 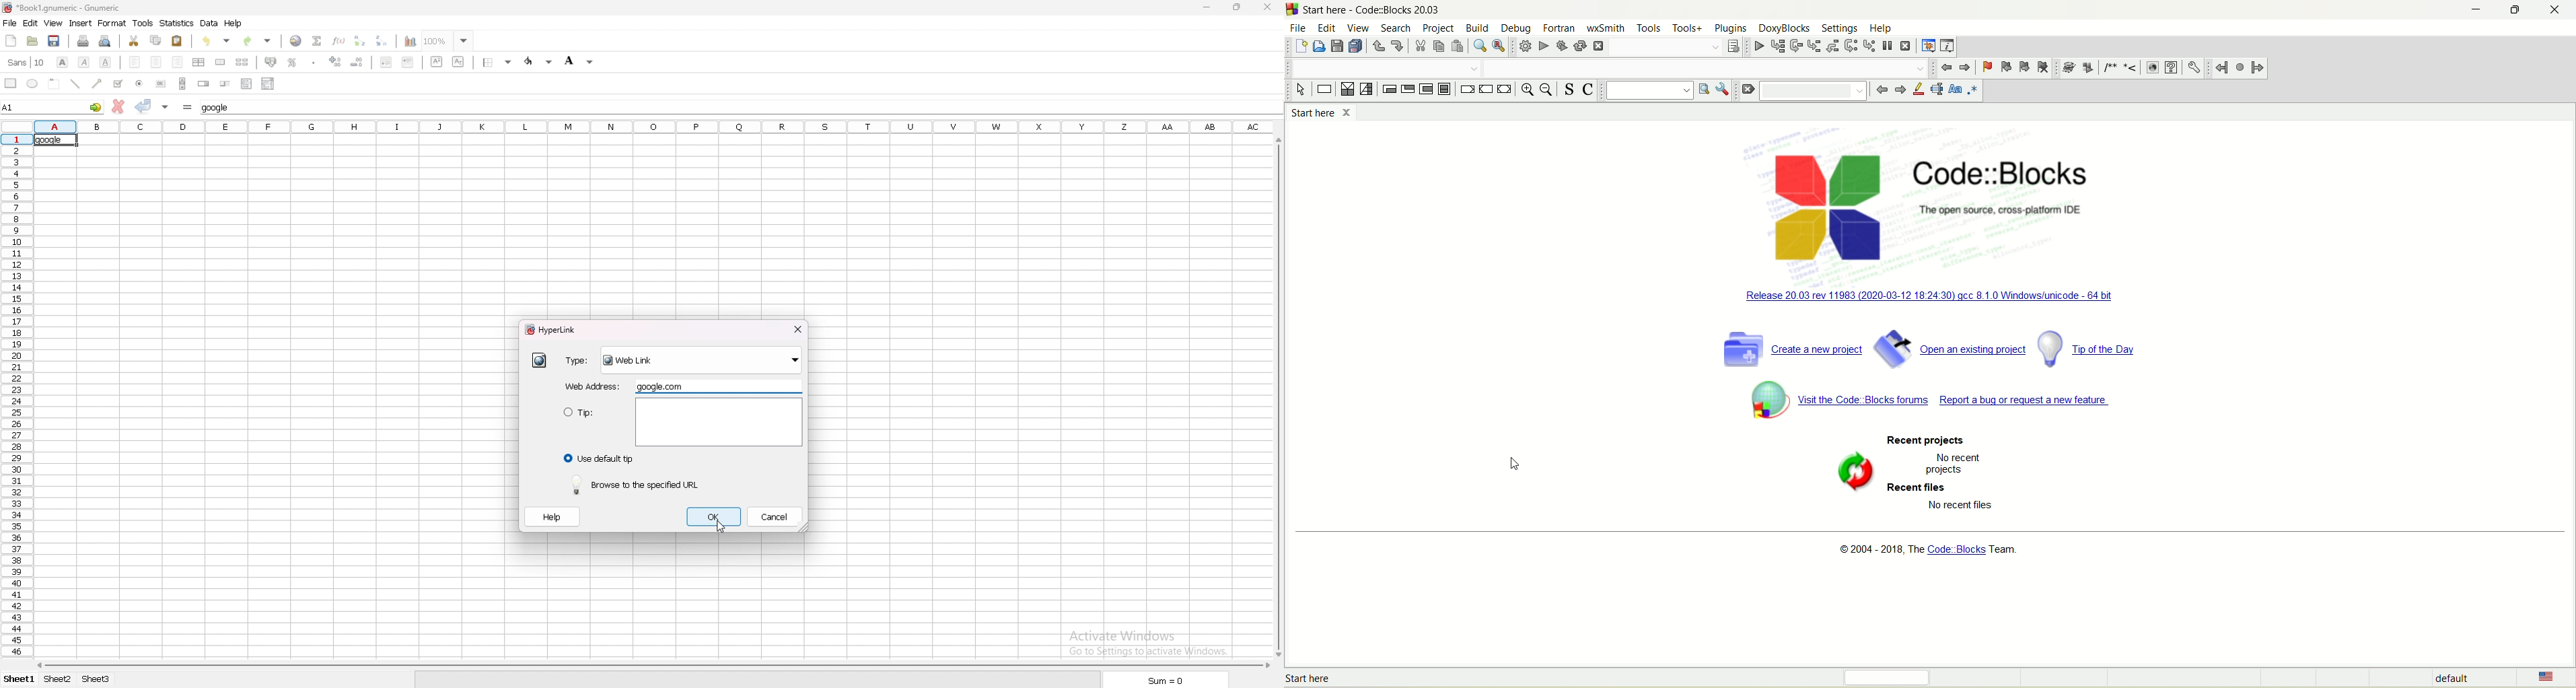 I want to click on settings, so click(x=1838, y=27).